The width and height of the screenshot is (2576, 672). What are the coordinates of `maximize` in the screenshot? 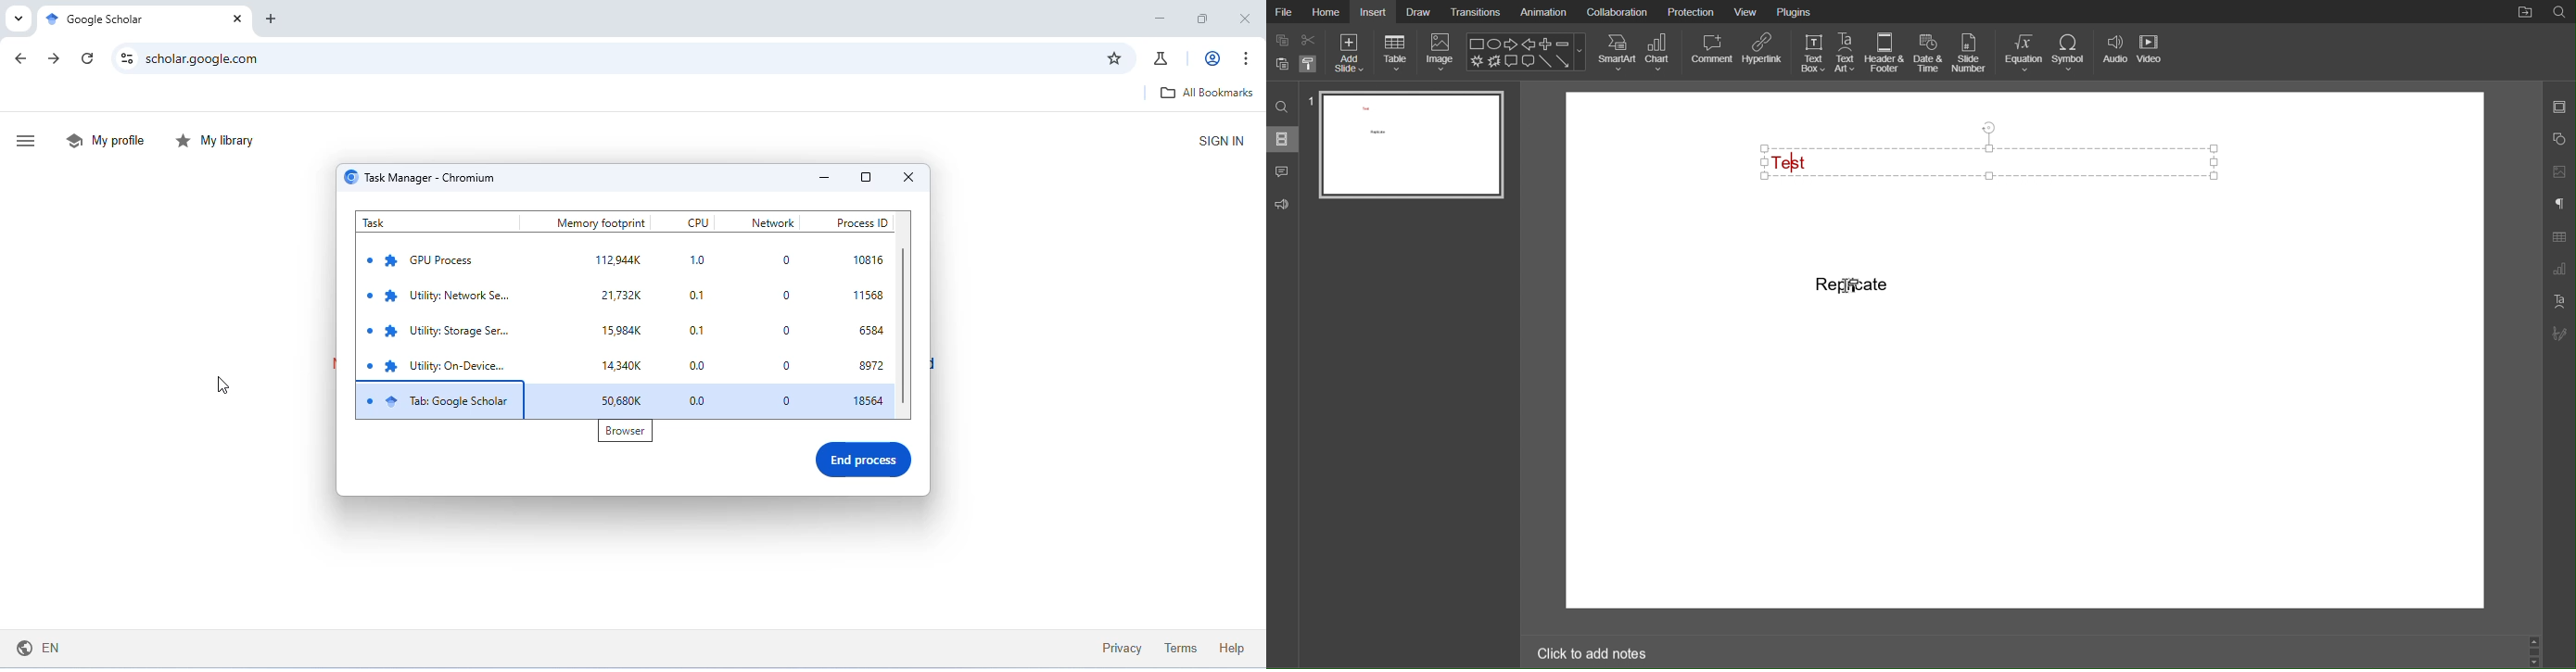 It's located at (1203, 19).